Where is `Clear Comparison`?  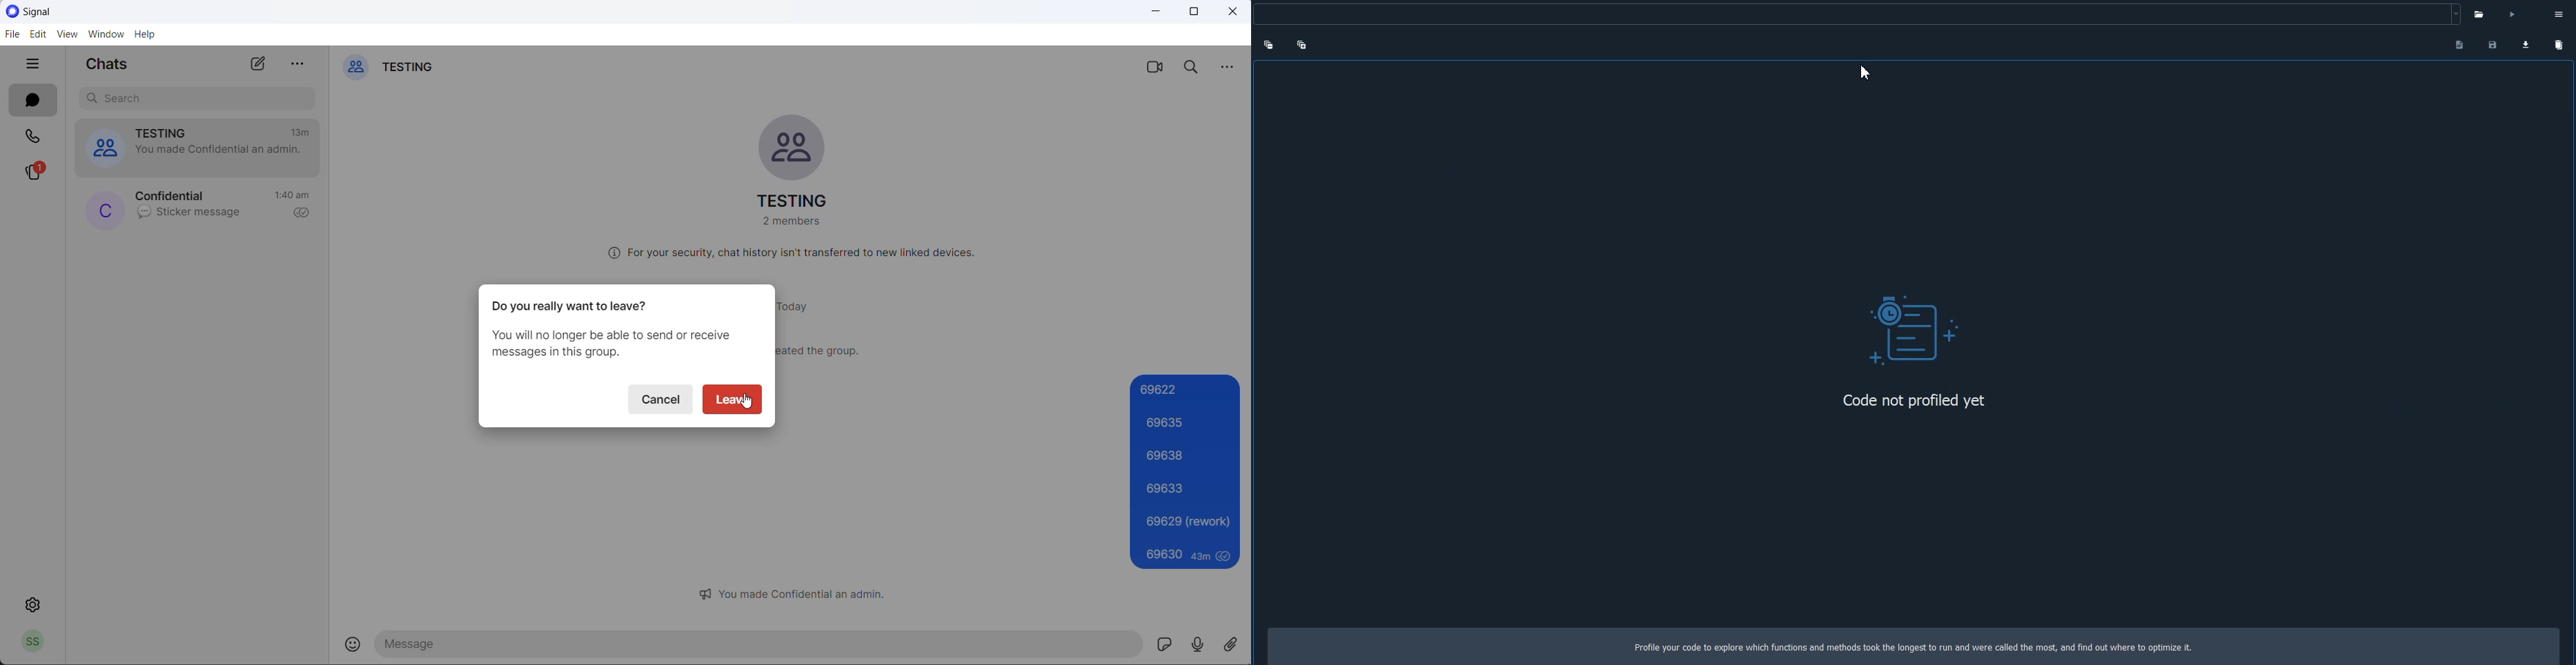 Clear Comparison is located at coordinates (2559, 43).